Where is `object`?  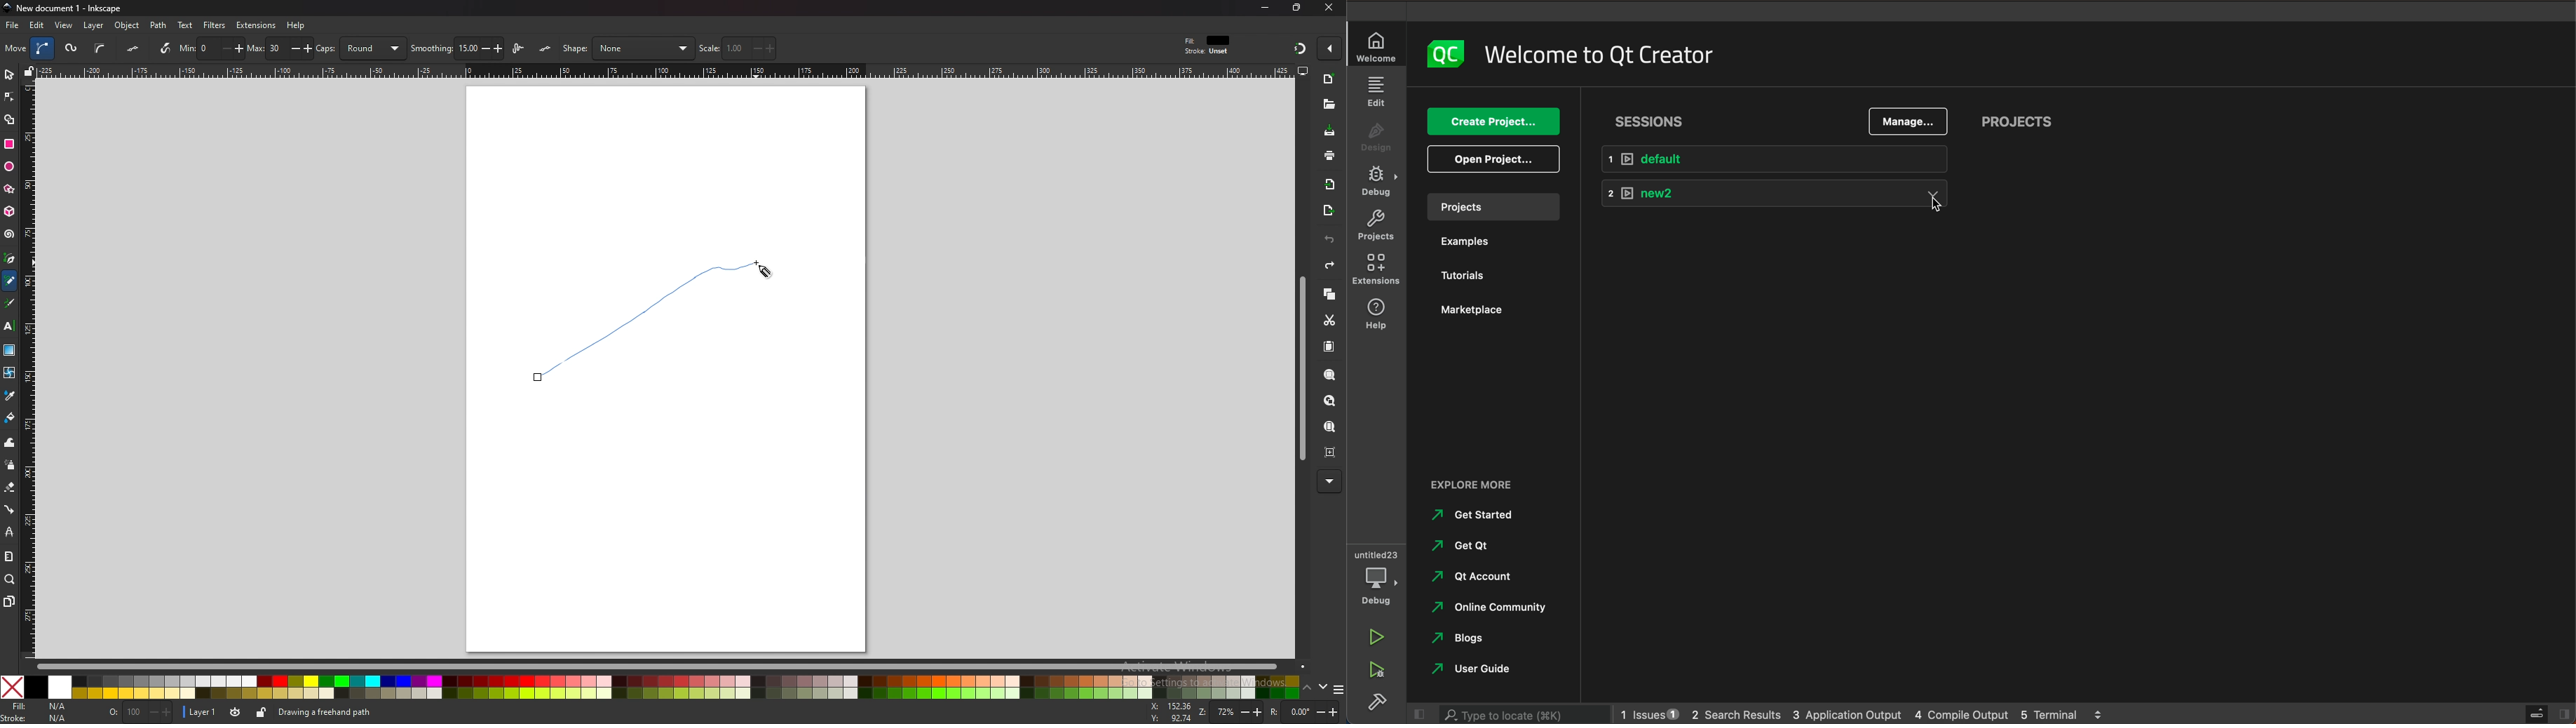
object is located at coordinates (127, 25).